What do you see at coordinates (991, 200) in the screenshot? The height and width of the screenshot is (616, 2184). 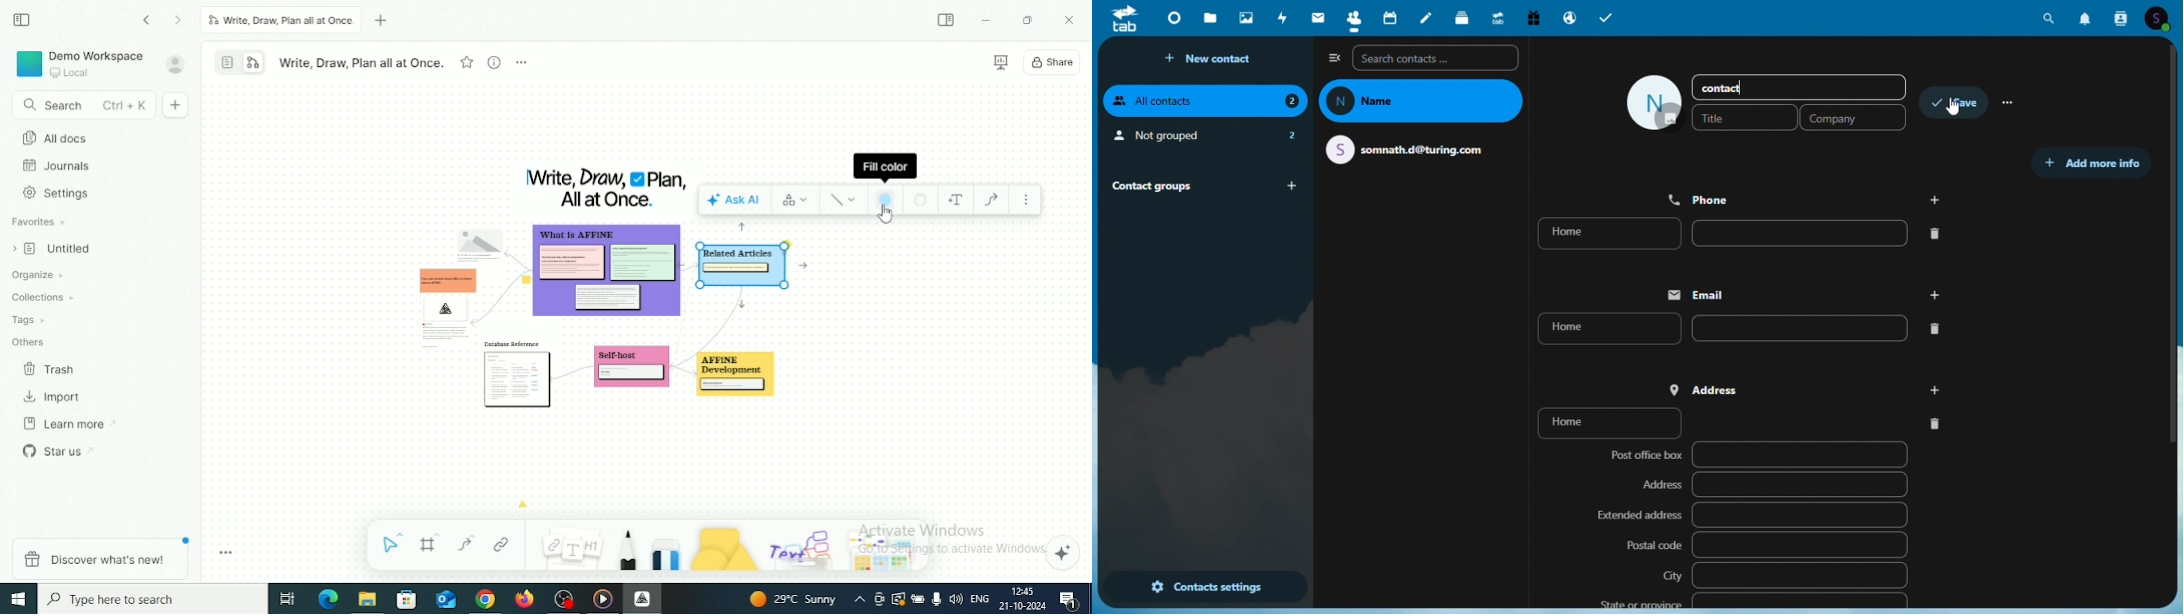 I see `Draw connector` at bounding box center [991, 200].